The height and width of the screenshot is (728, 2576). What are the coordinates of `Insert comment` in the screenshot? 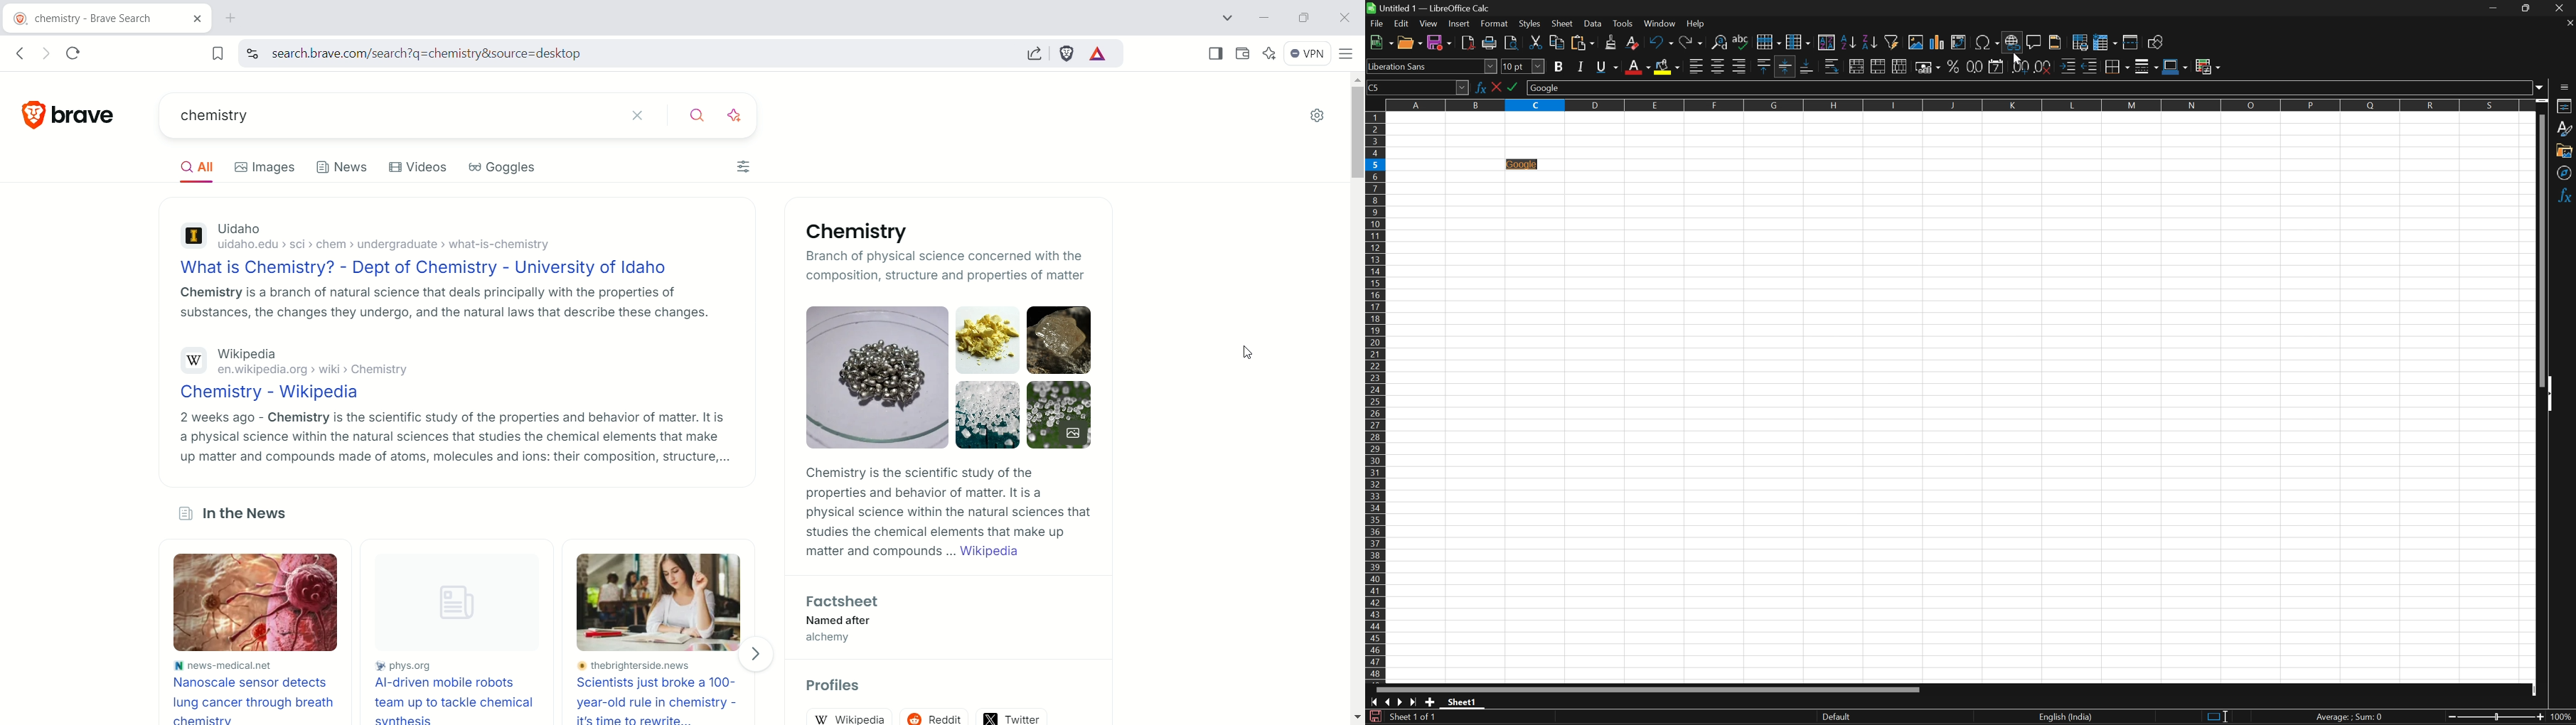 It's located at (2035, 42).